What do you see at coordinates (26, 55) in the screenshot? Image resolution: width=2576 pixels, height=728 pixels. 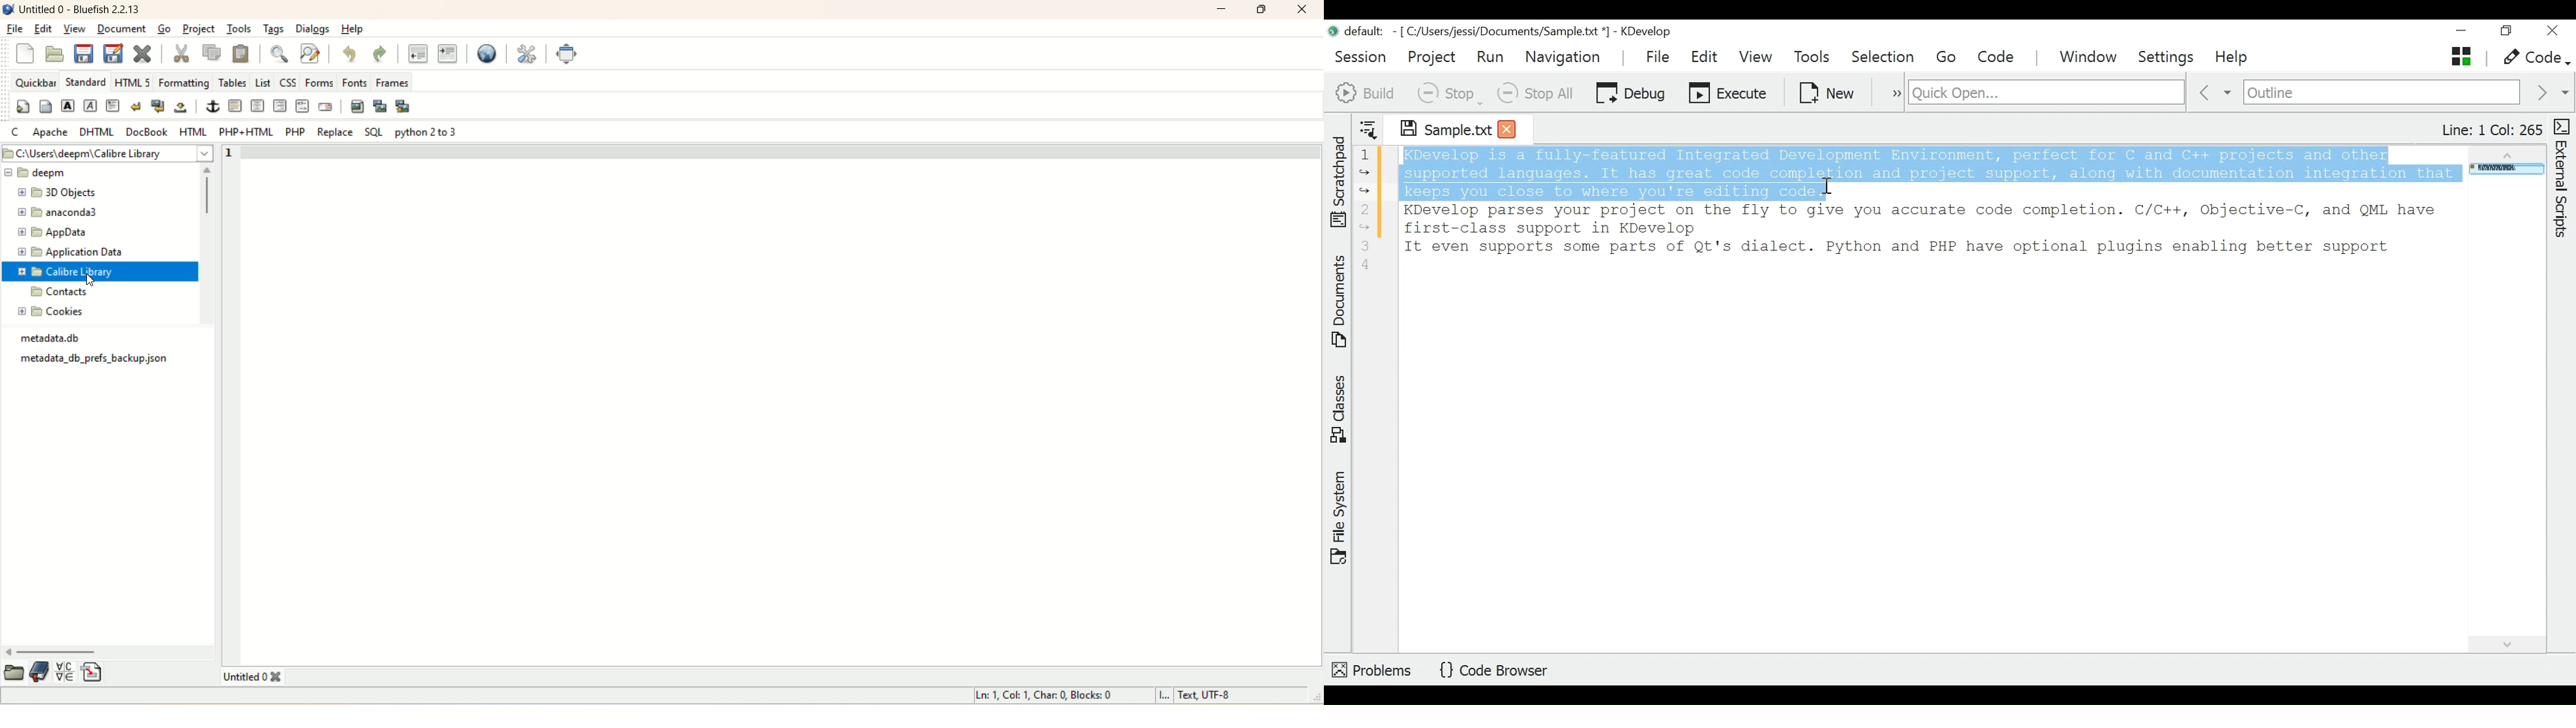 I see `new` at bounding box center [26, 55].